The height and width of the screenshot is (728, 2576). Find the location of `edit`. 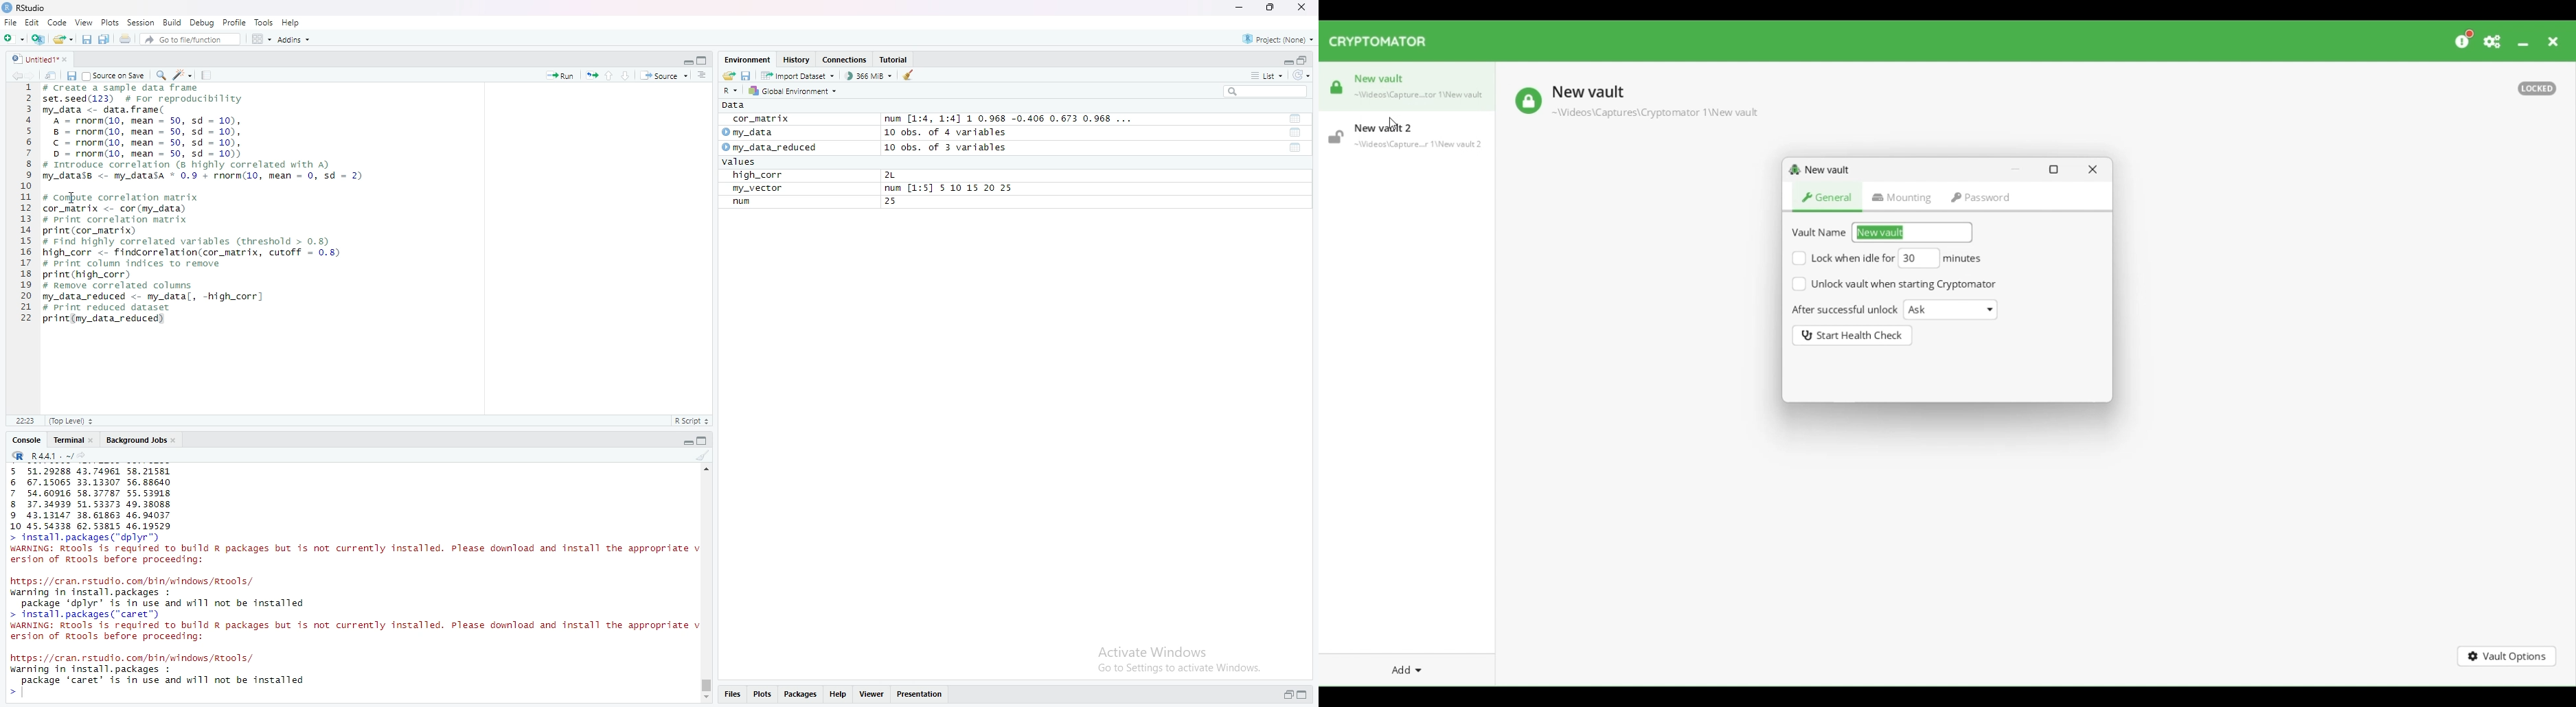

edit is located at coordinates (183, 74).